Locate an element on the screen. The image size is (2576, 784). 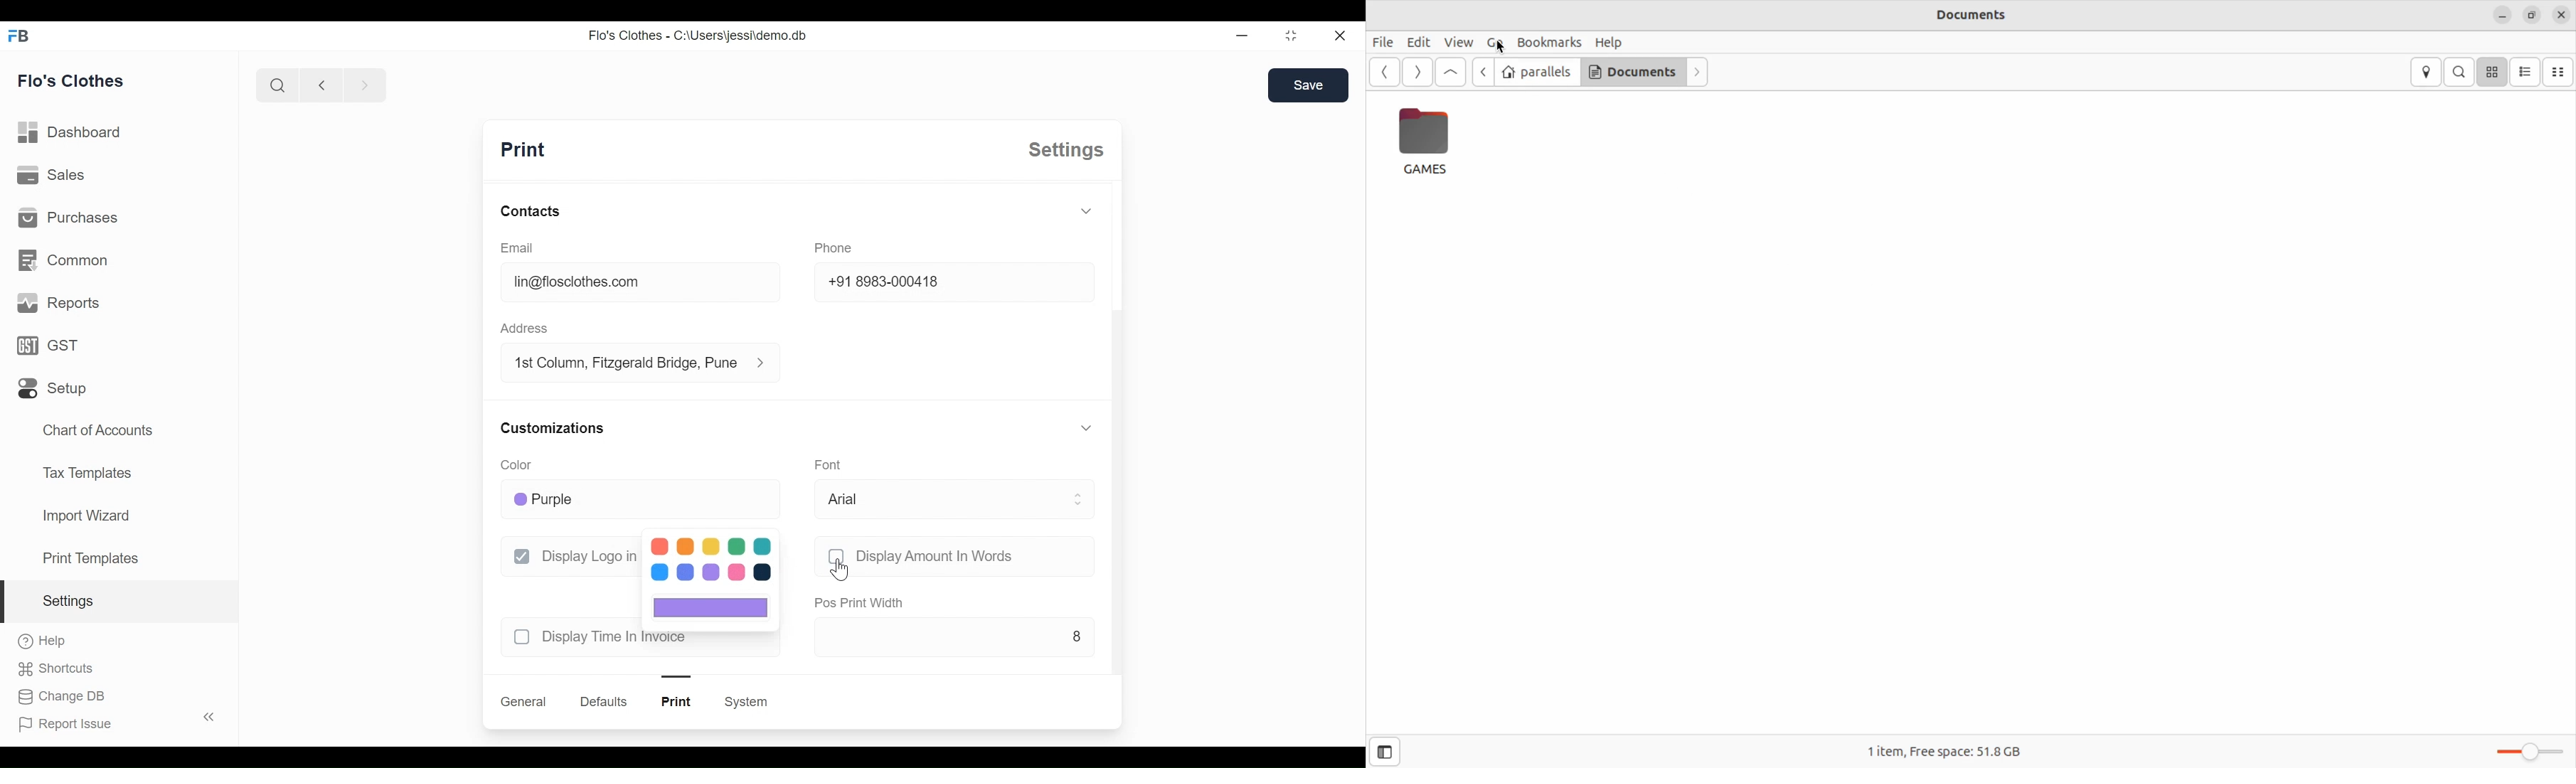
address information is located at coordinates (765, 363).